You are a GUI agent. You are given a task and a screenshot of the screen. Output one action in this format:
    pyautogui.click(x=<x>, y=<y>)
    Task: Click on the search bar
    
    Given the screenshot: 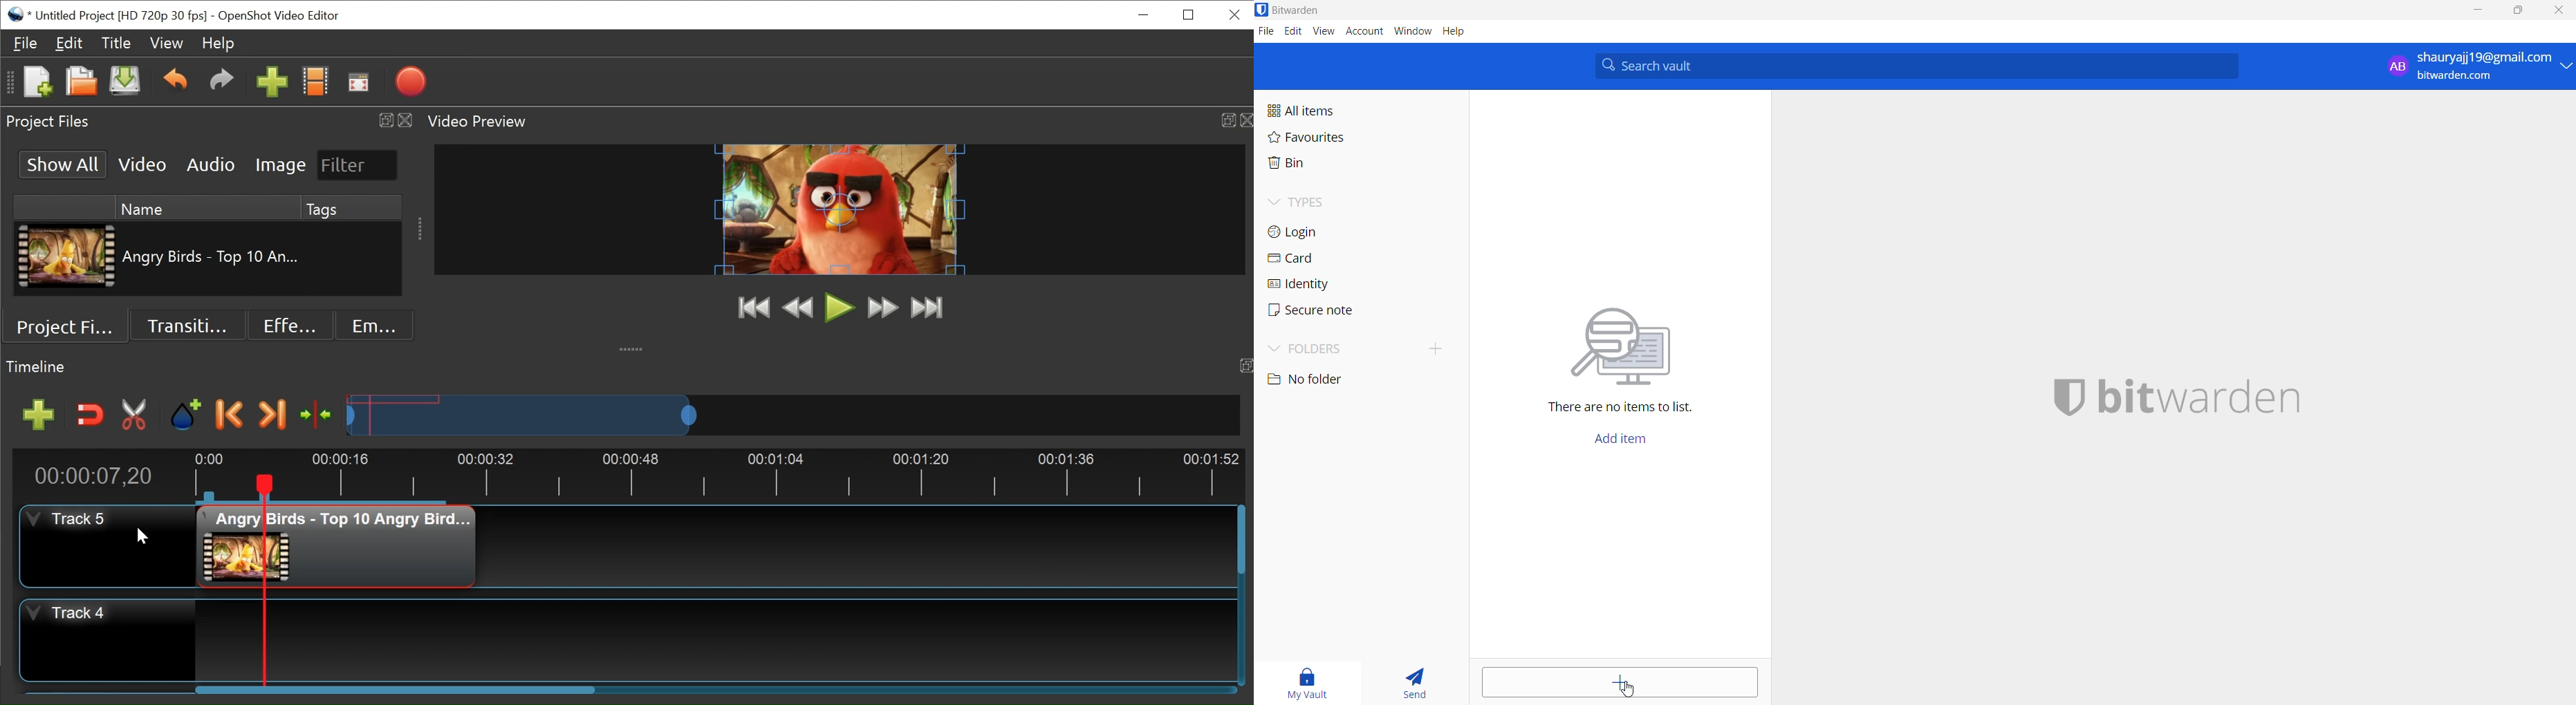 What is the action you would take?
    pyautogui.click(x=1922, y=66)
    